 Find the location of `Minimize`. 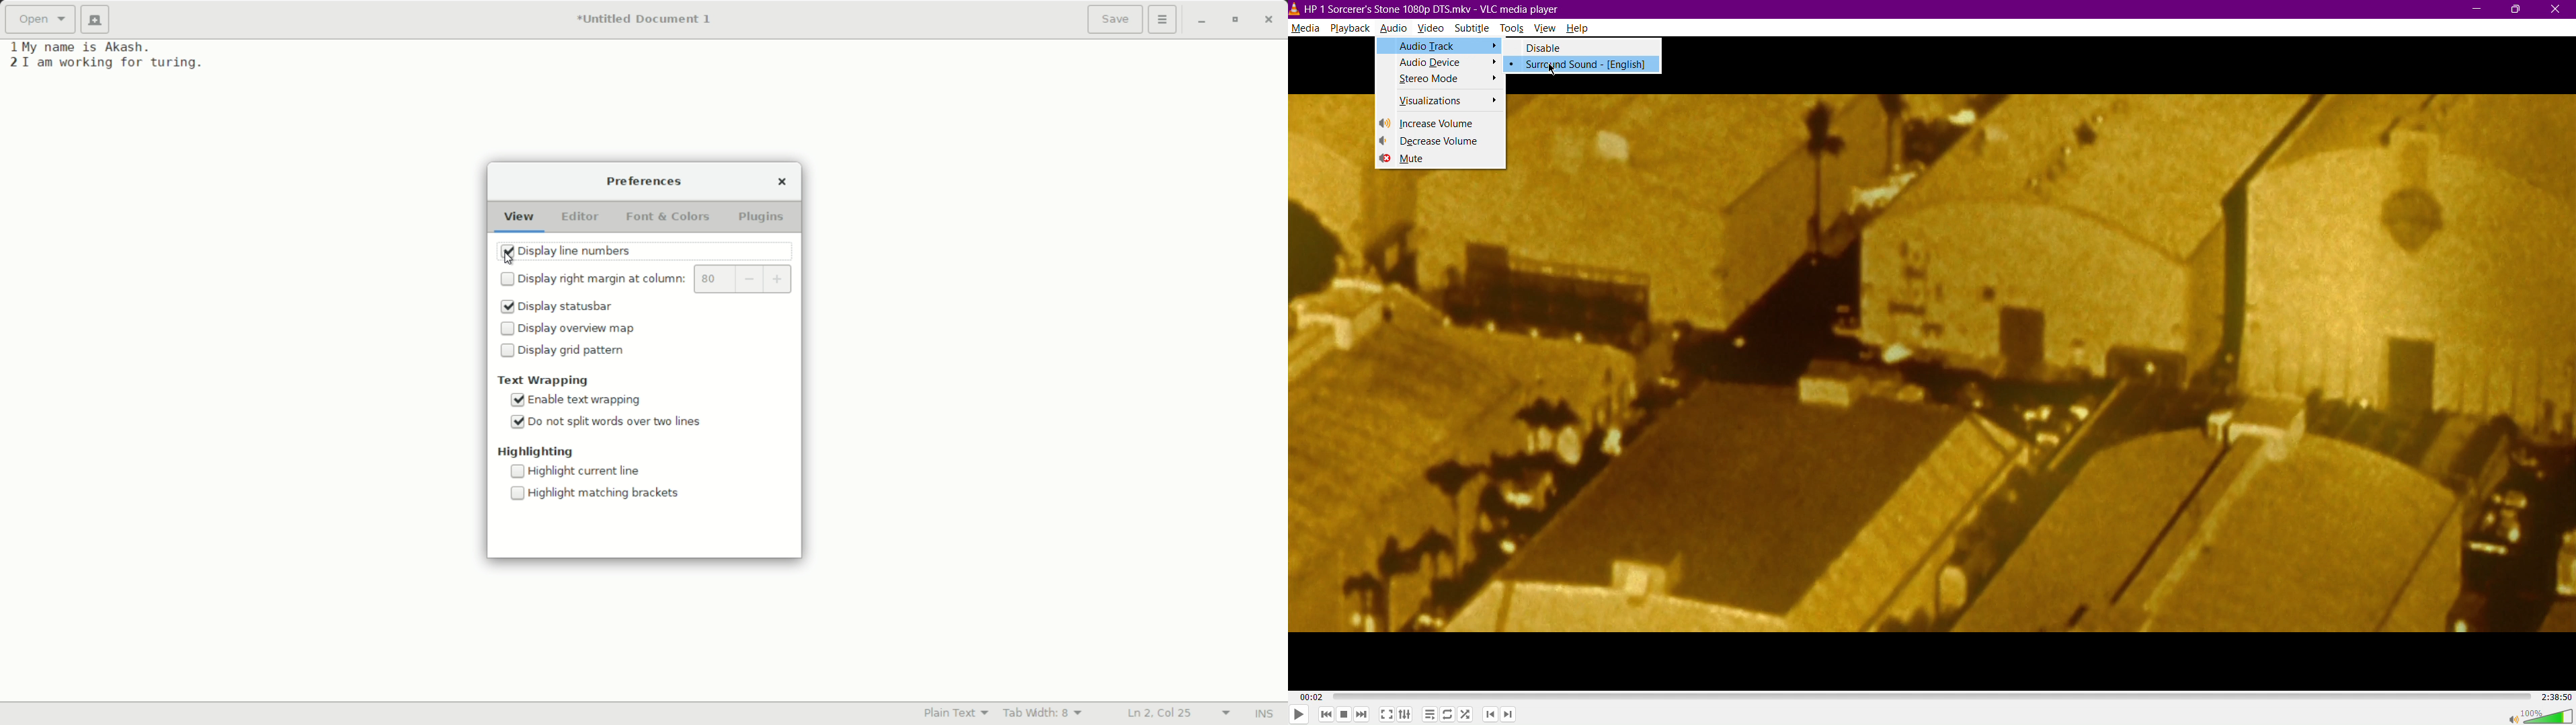

Minimize is located at coordinates (2475, 9).